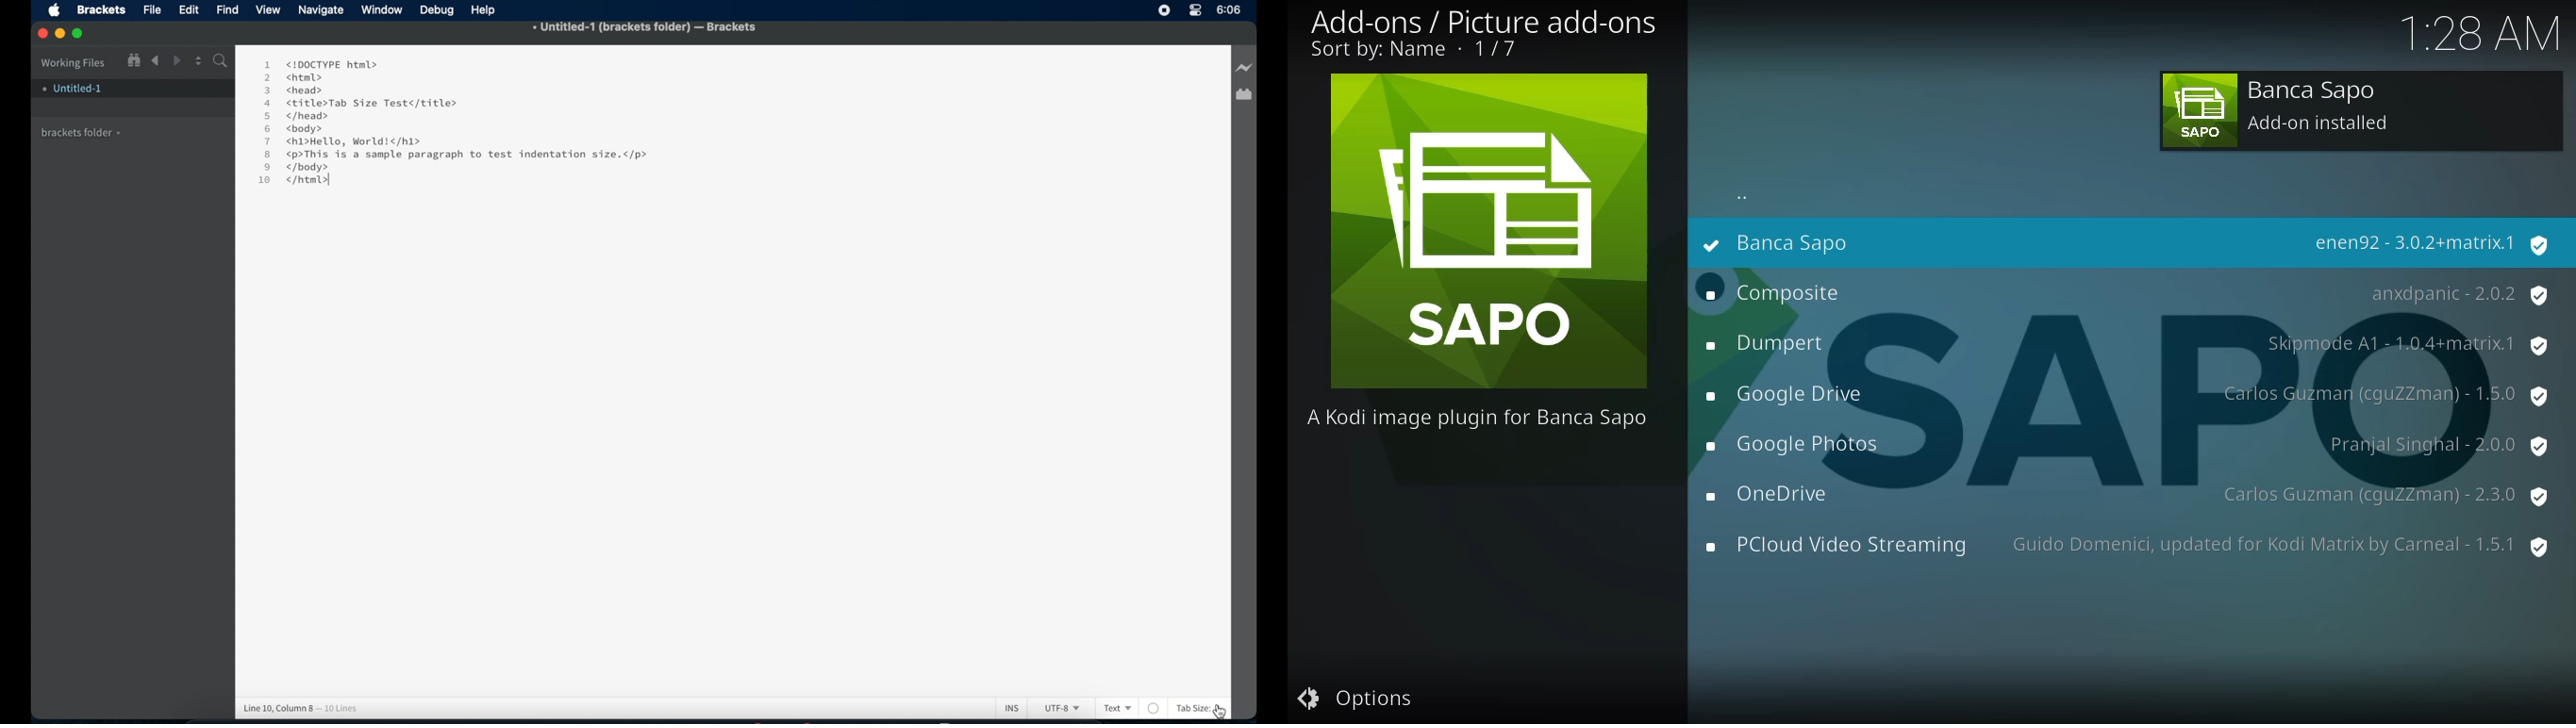 The width and height of the screenshot is (2576, 728). Describe the element at coordinates (486, 10) in the screenshot. I see `Help` at that location.